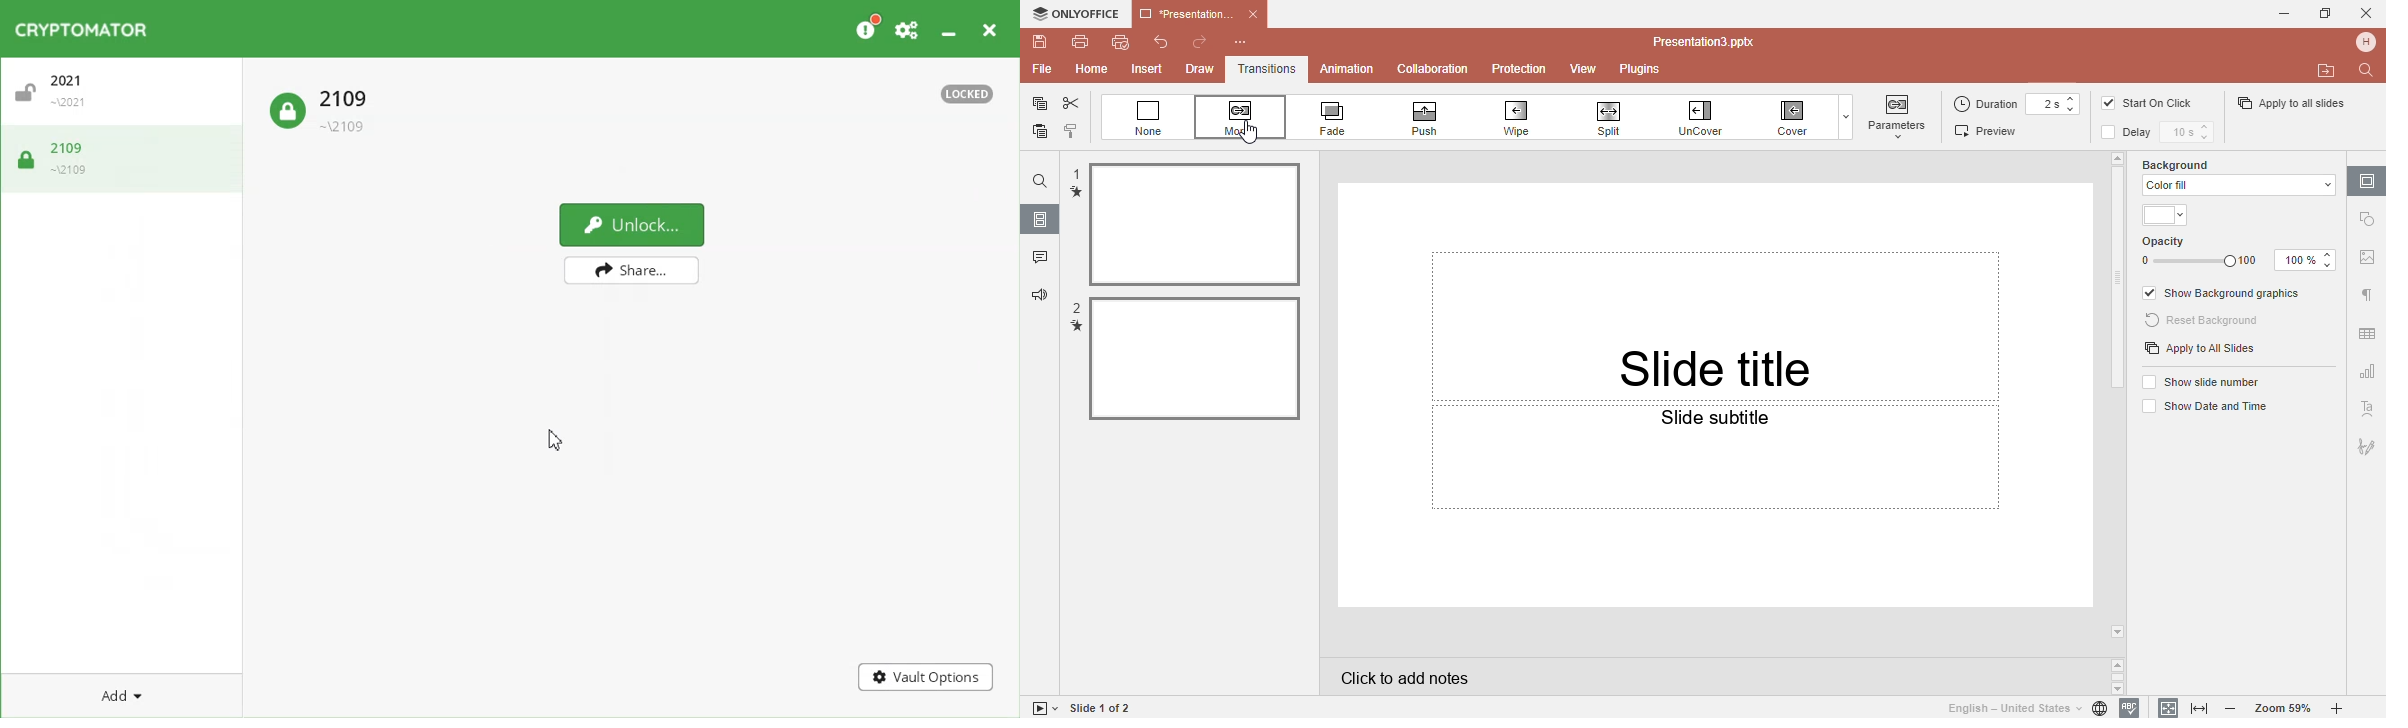  I want to click on Chart setting, so click(2366, 374).